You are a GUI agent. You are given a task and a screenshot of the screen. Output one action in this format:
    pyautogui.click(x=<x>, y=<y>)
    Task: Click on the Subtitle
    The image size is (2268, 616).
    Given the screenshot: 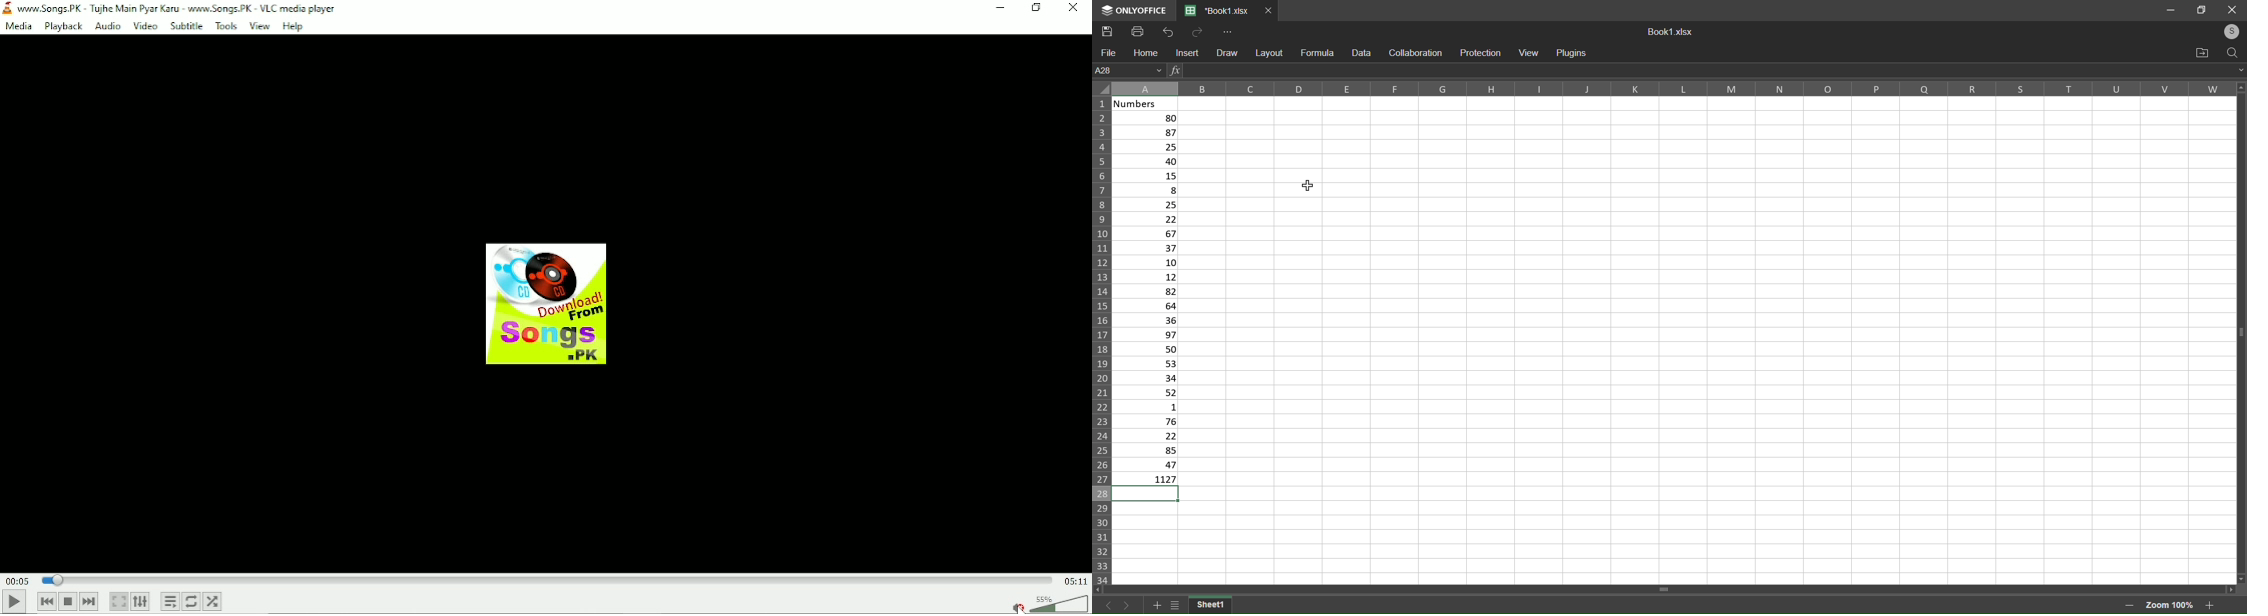 What is the action you would take?
    pyautogui.click(x=185, y=26)
    